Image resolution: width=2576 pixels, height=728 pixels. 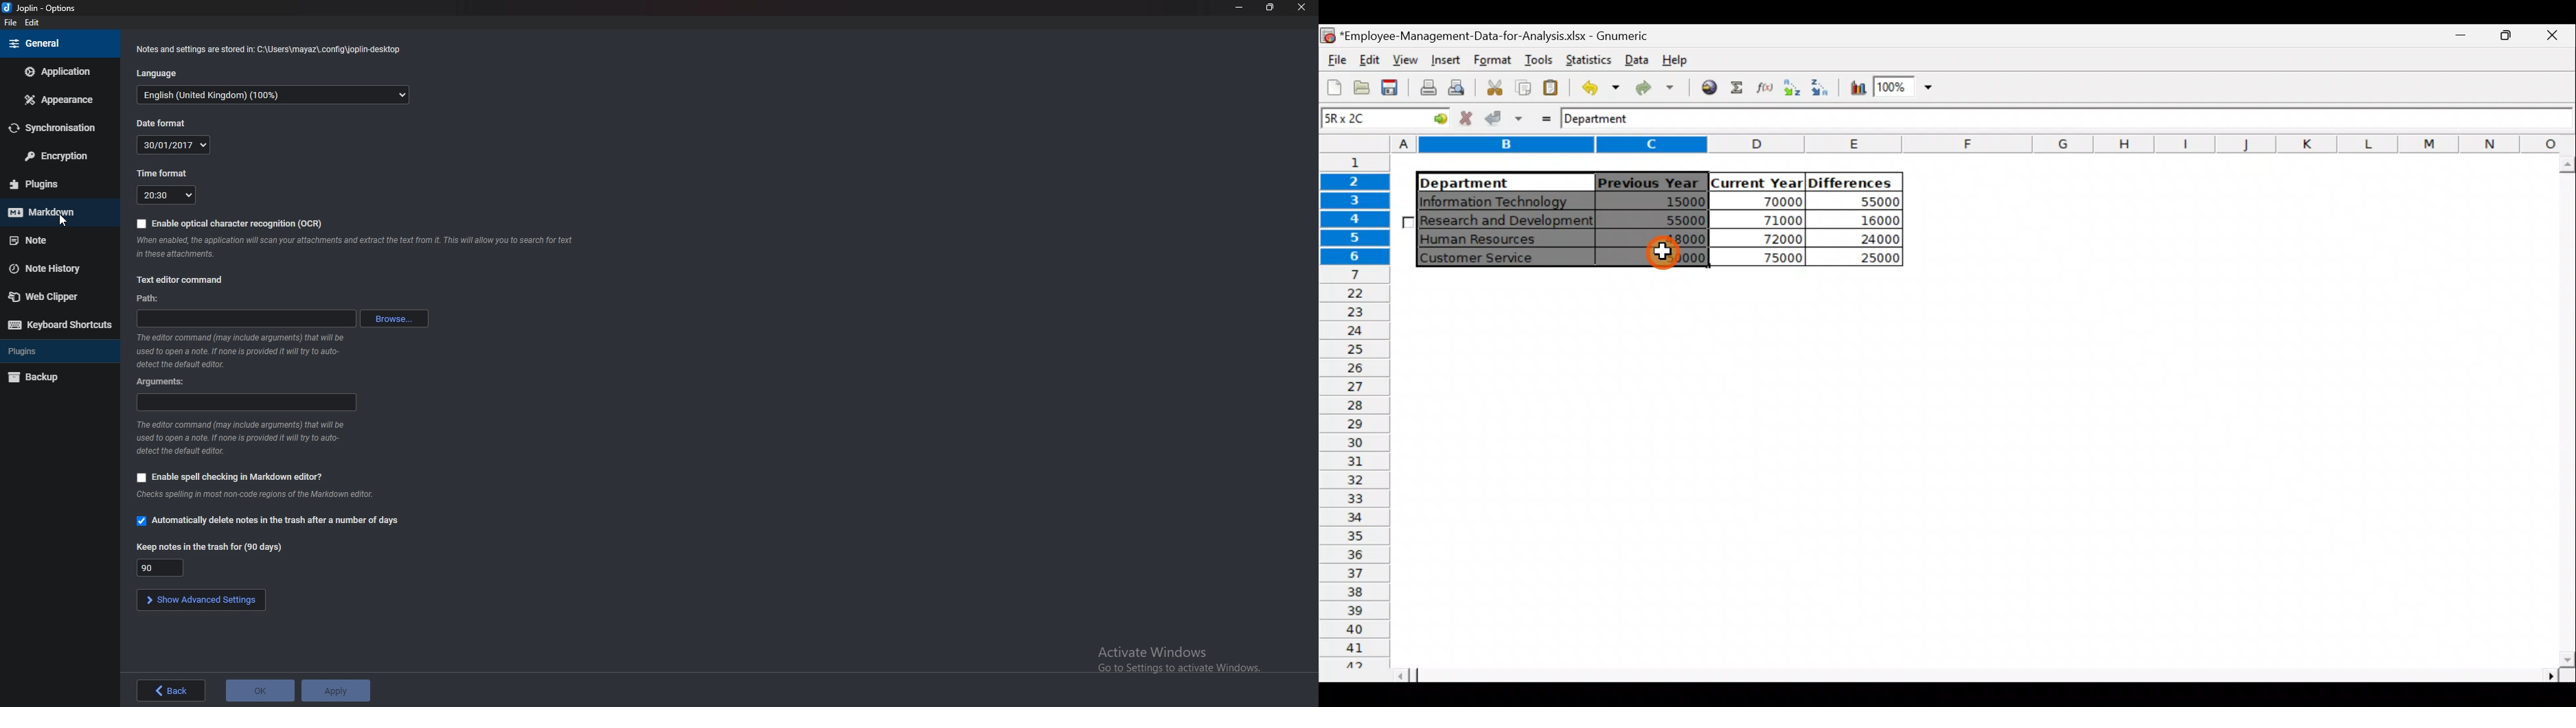 What do you see at coordinates (1710, 88) in the screenshot?
I see `Insert hyperlink` at bounding box center [1710, 88].